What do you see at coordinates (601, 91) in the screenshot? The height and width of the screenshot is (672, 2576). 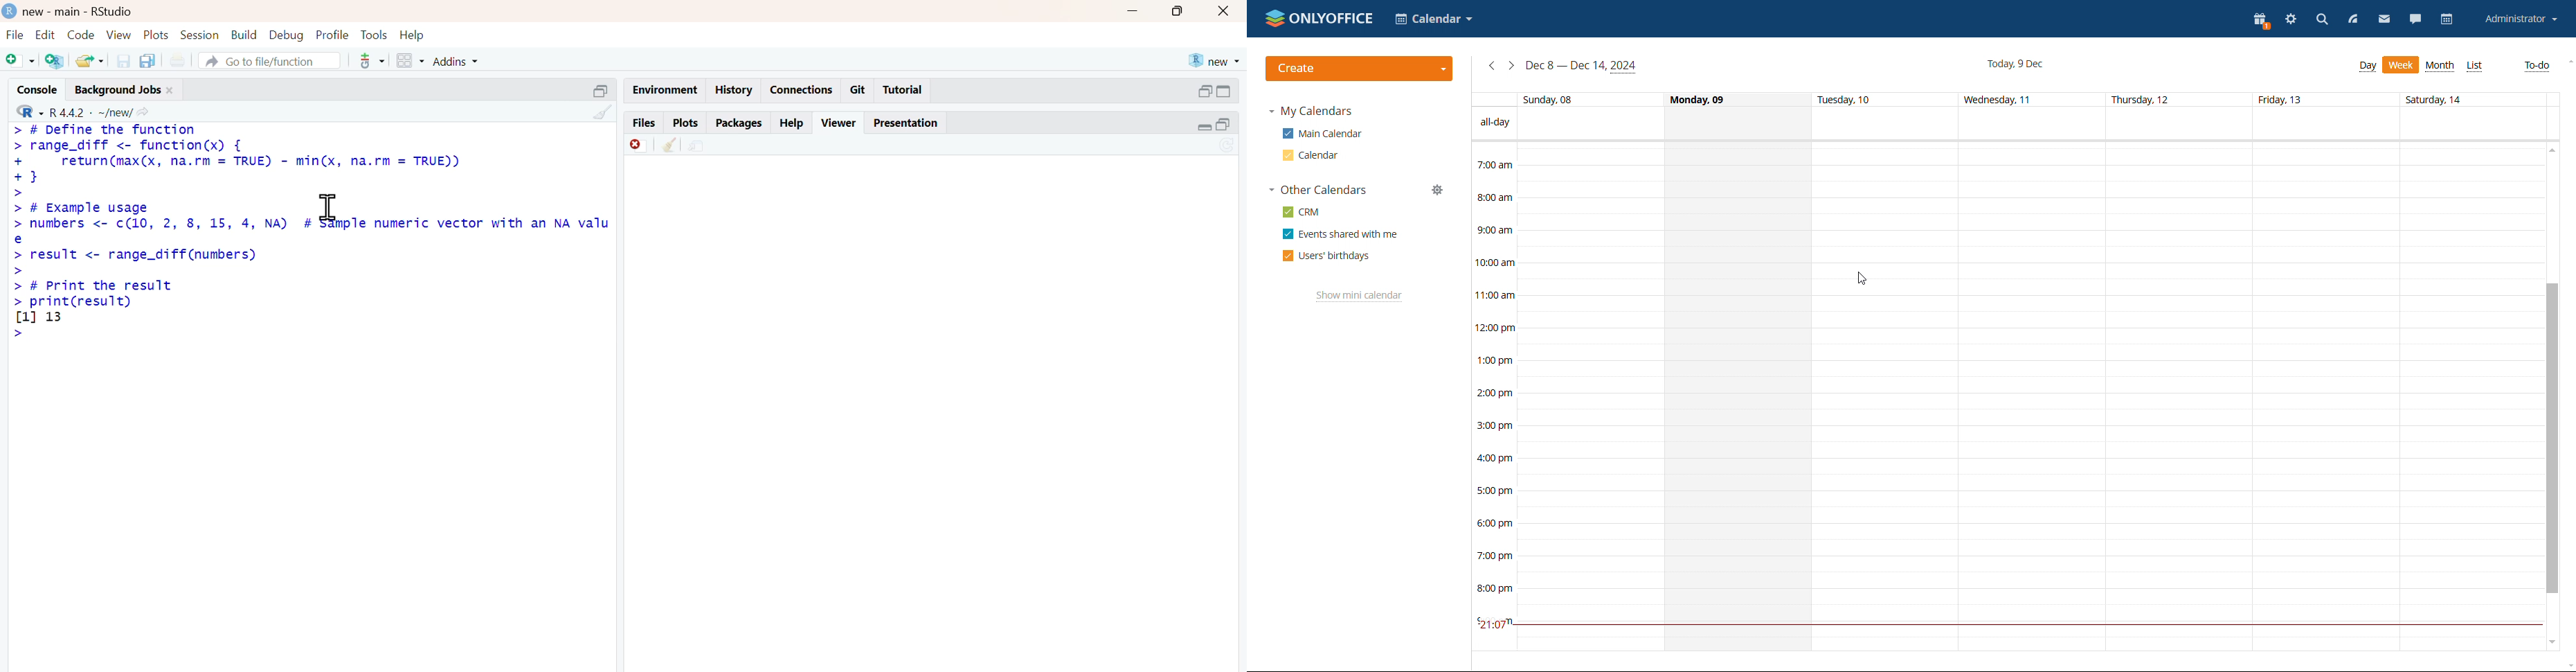 I see `` at bounding box center [601, 91].